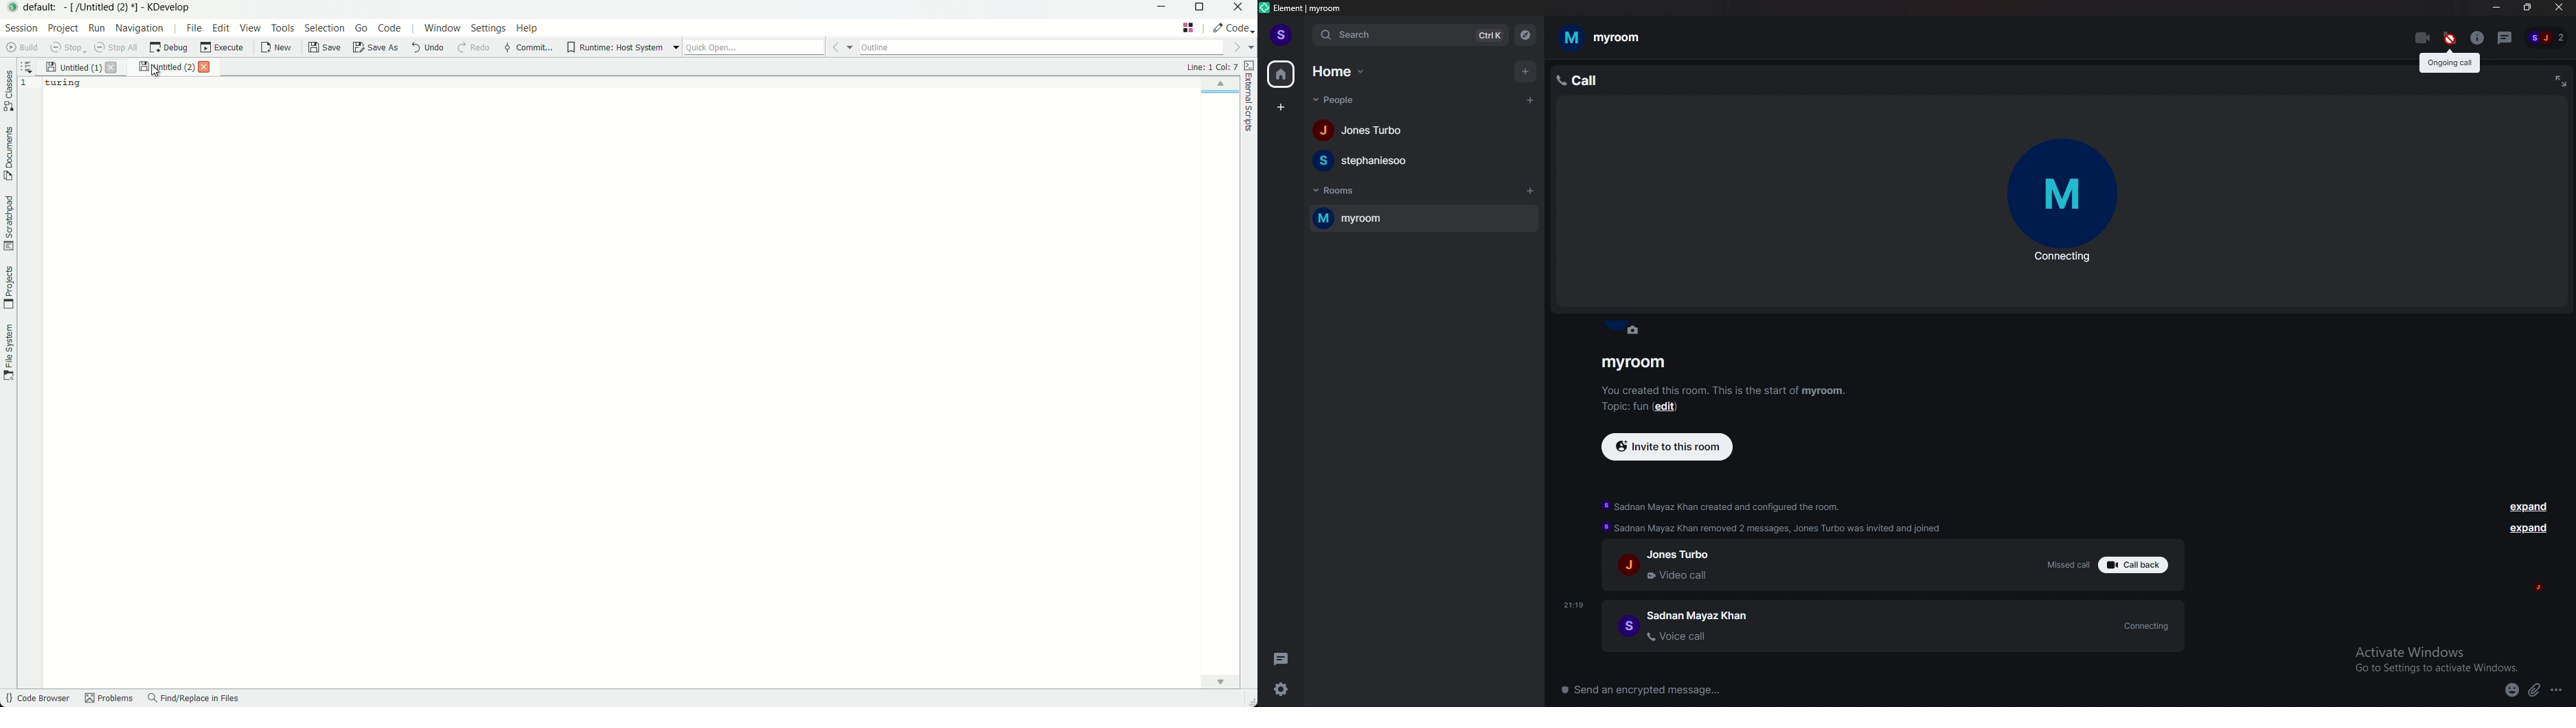  What do you see at coordinates (1725, 390) in the screenshot?
I see `You created this room. This is the start of myroom` at bounding box center [1725, 390].